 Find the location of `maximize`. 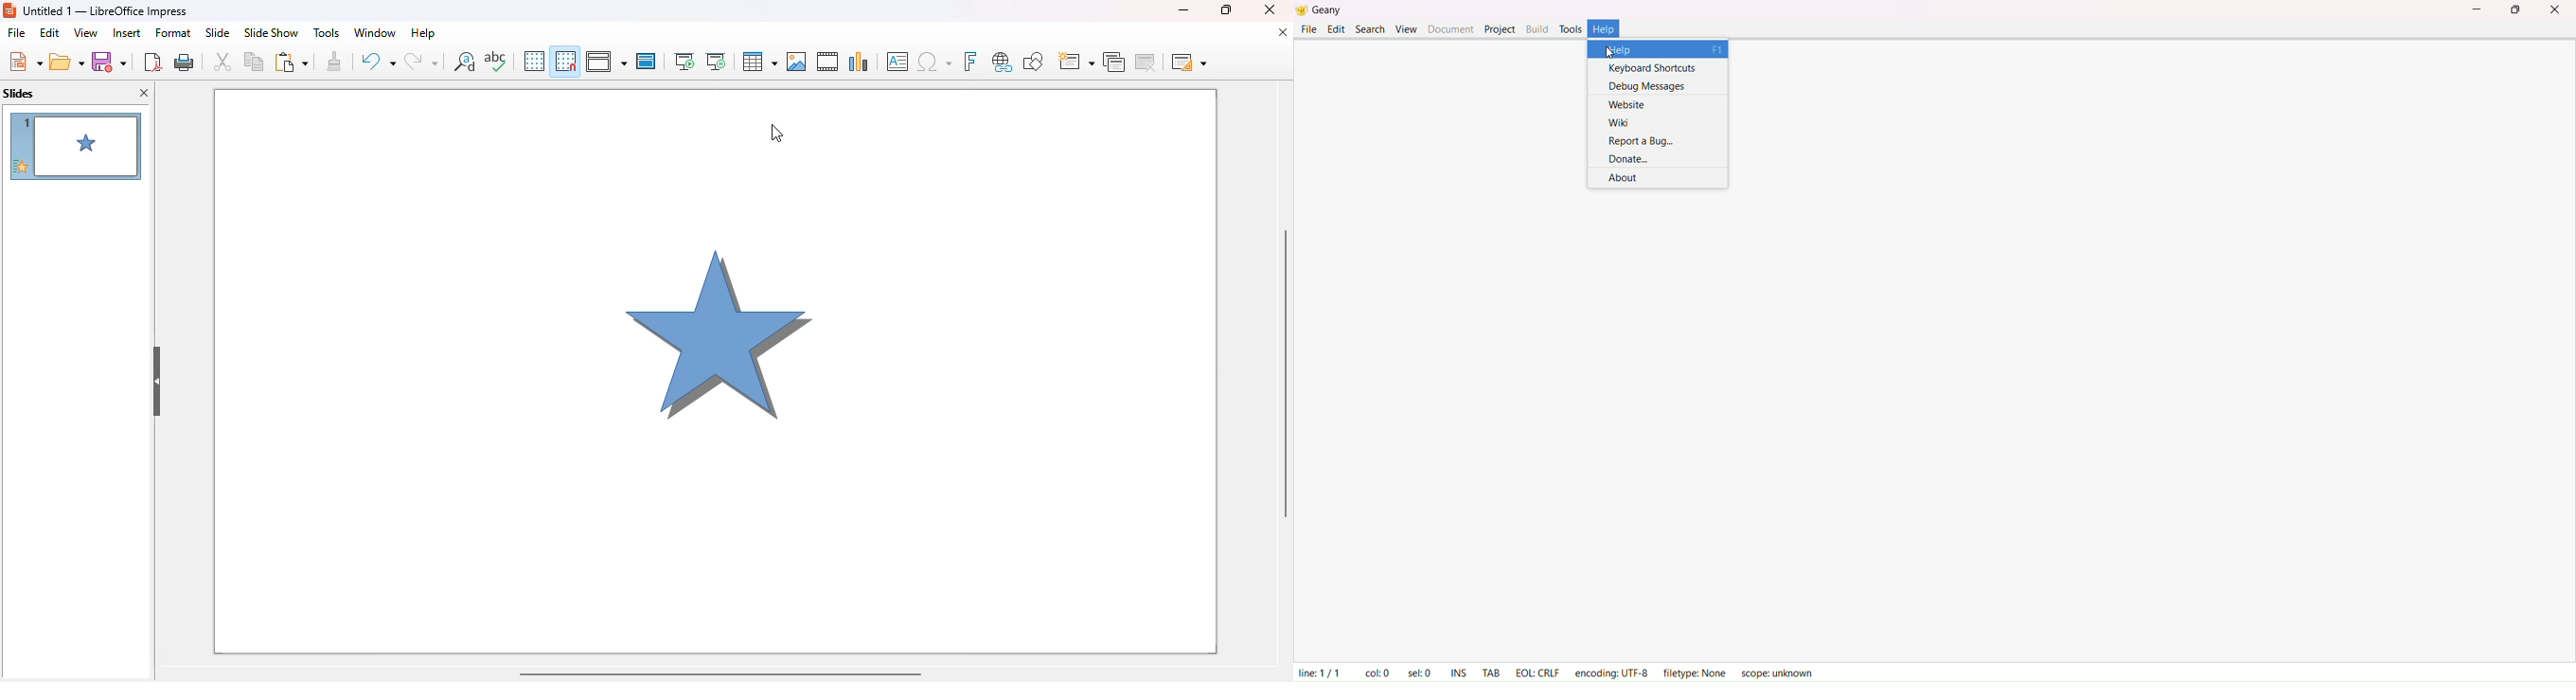

maximize is located at coordinates (1225, 9).